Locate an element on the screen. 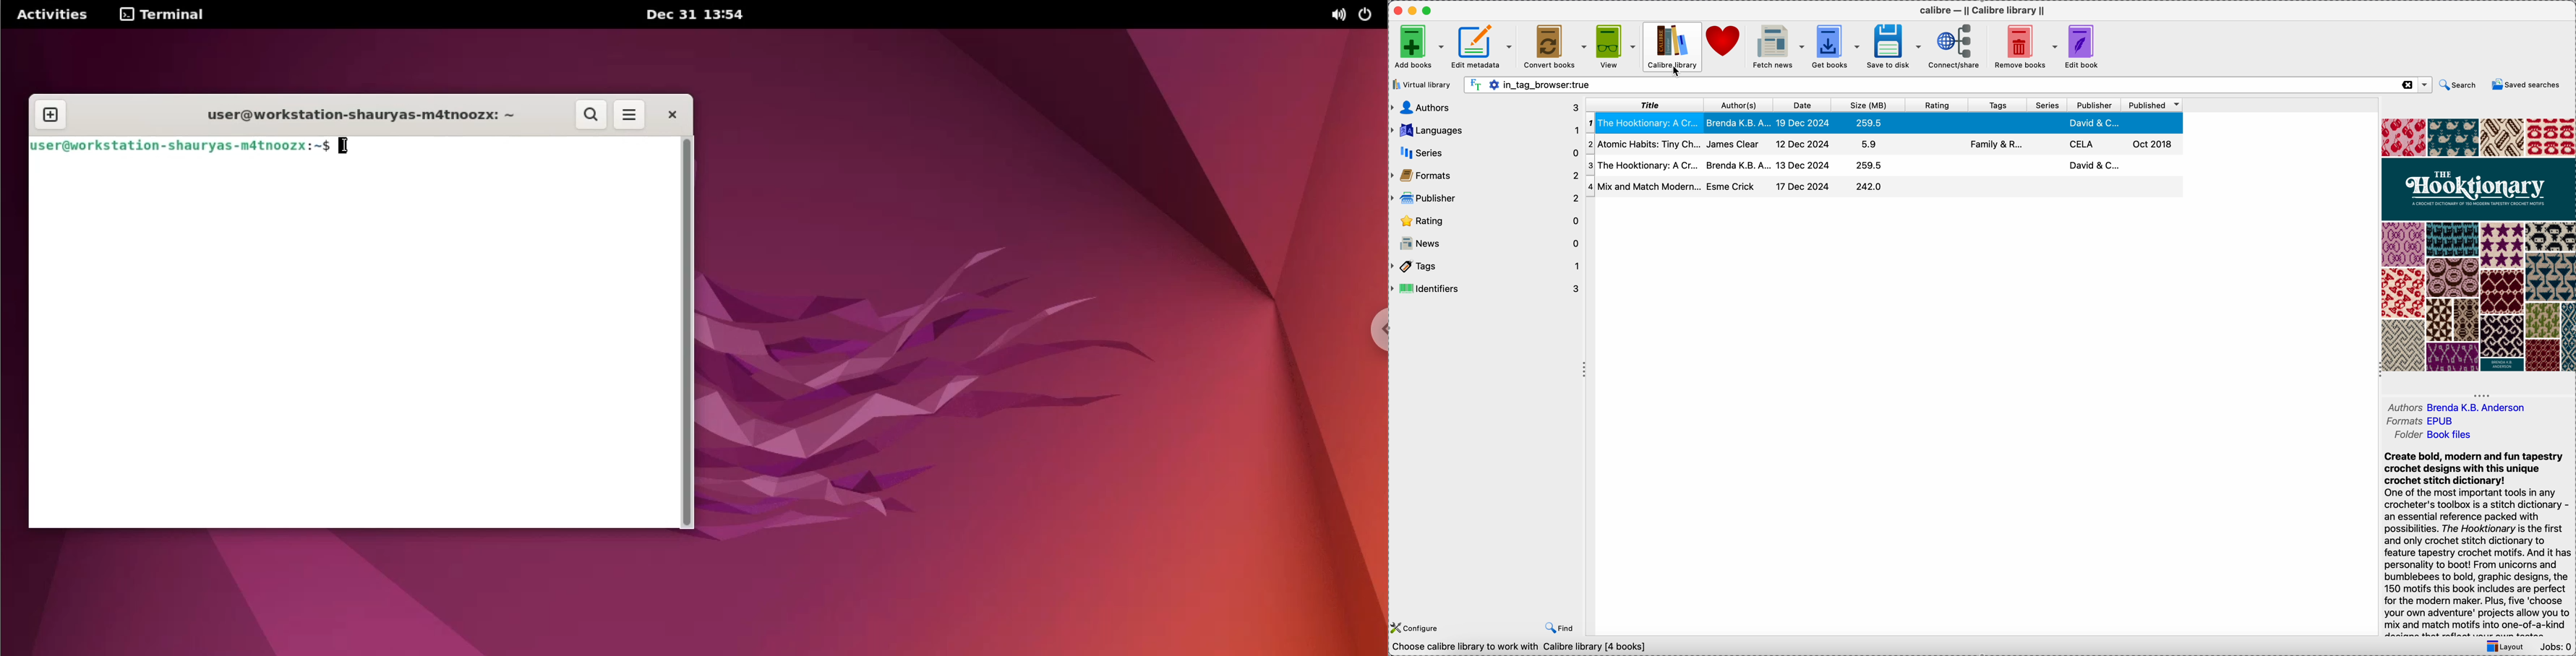  minimize app is located at coordinates (1413, 9).